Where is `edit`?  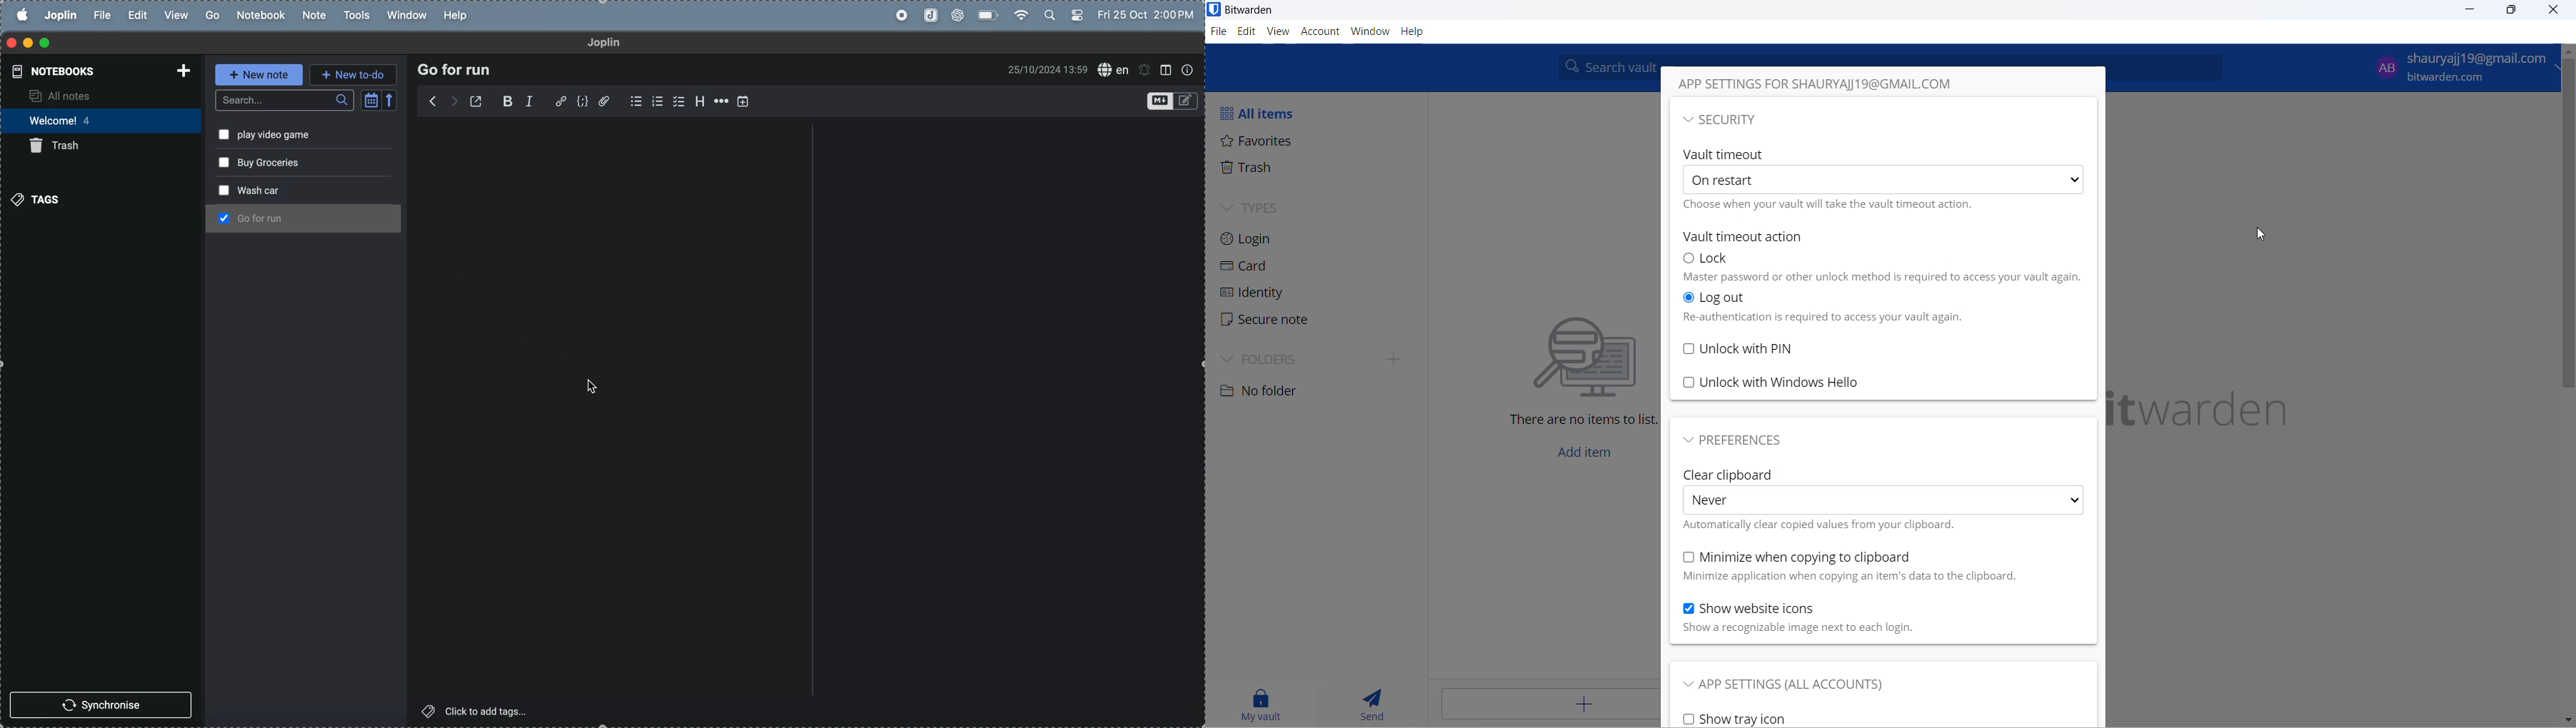 edit is located at coordinates (1247, 31).